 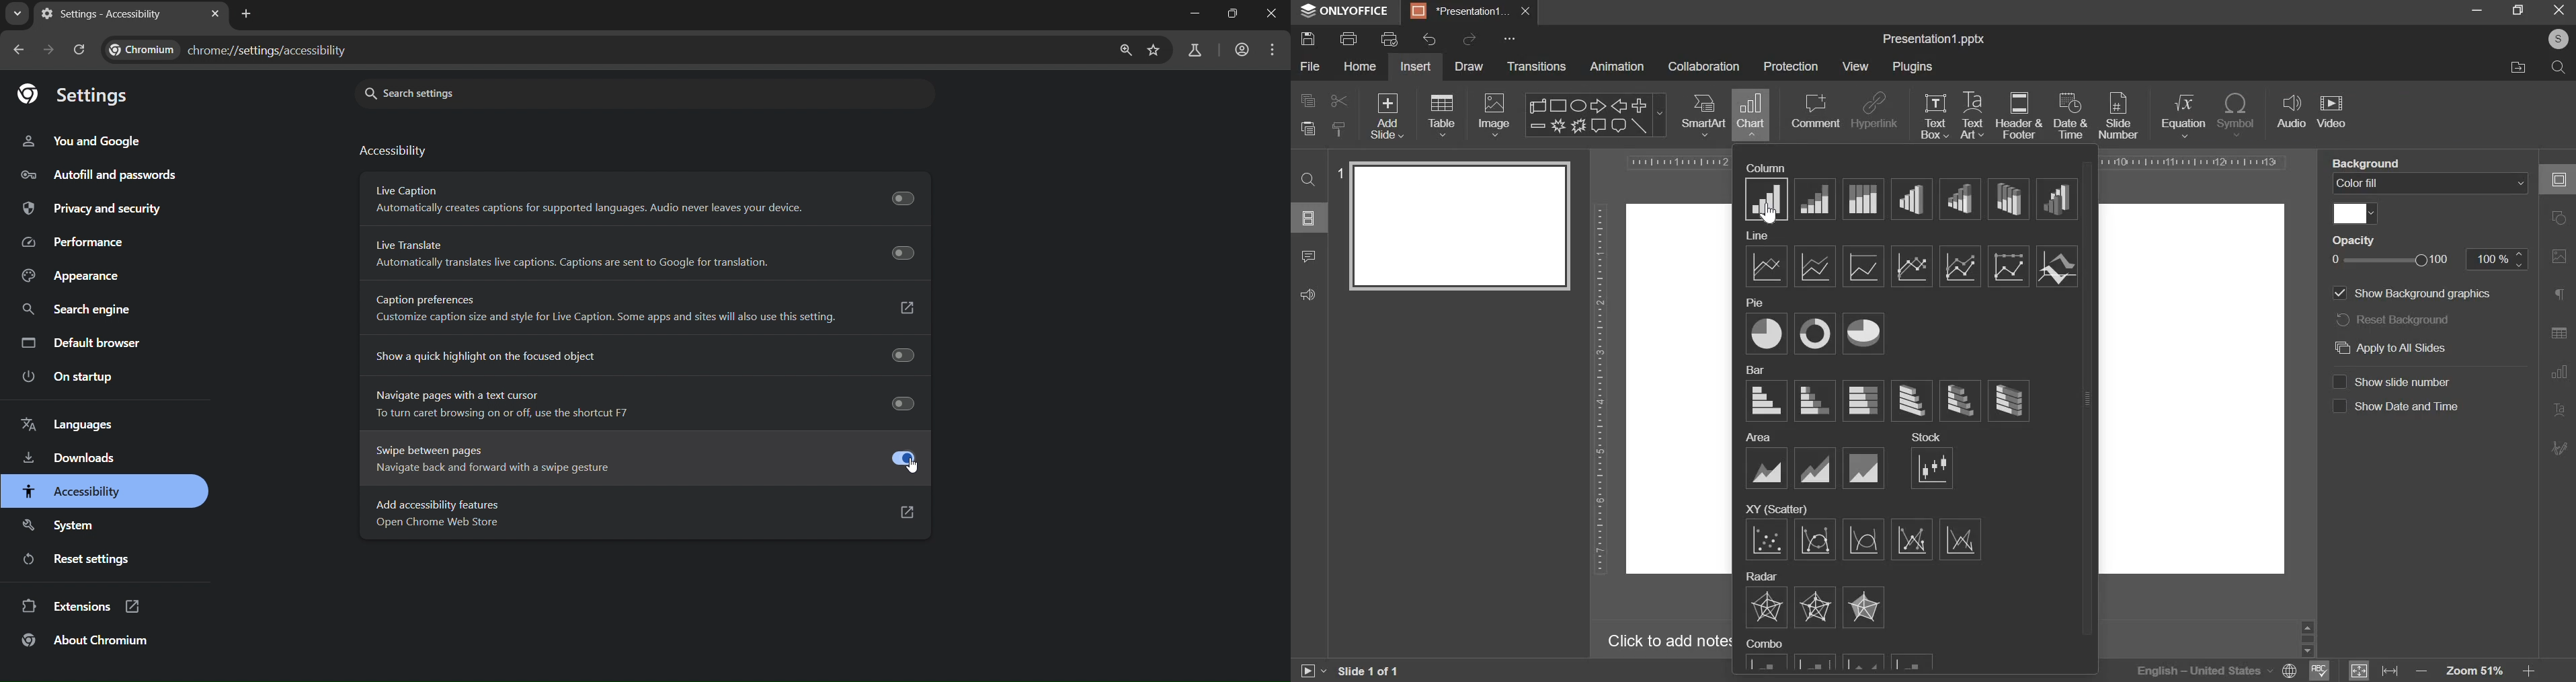 What do you see at coordinates (2518, 67) in the screenshot?
I see `file location` at bounding box center [2518, 67].